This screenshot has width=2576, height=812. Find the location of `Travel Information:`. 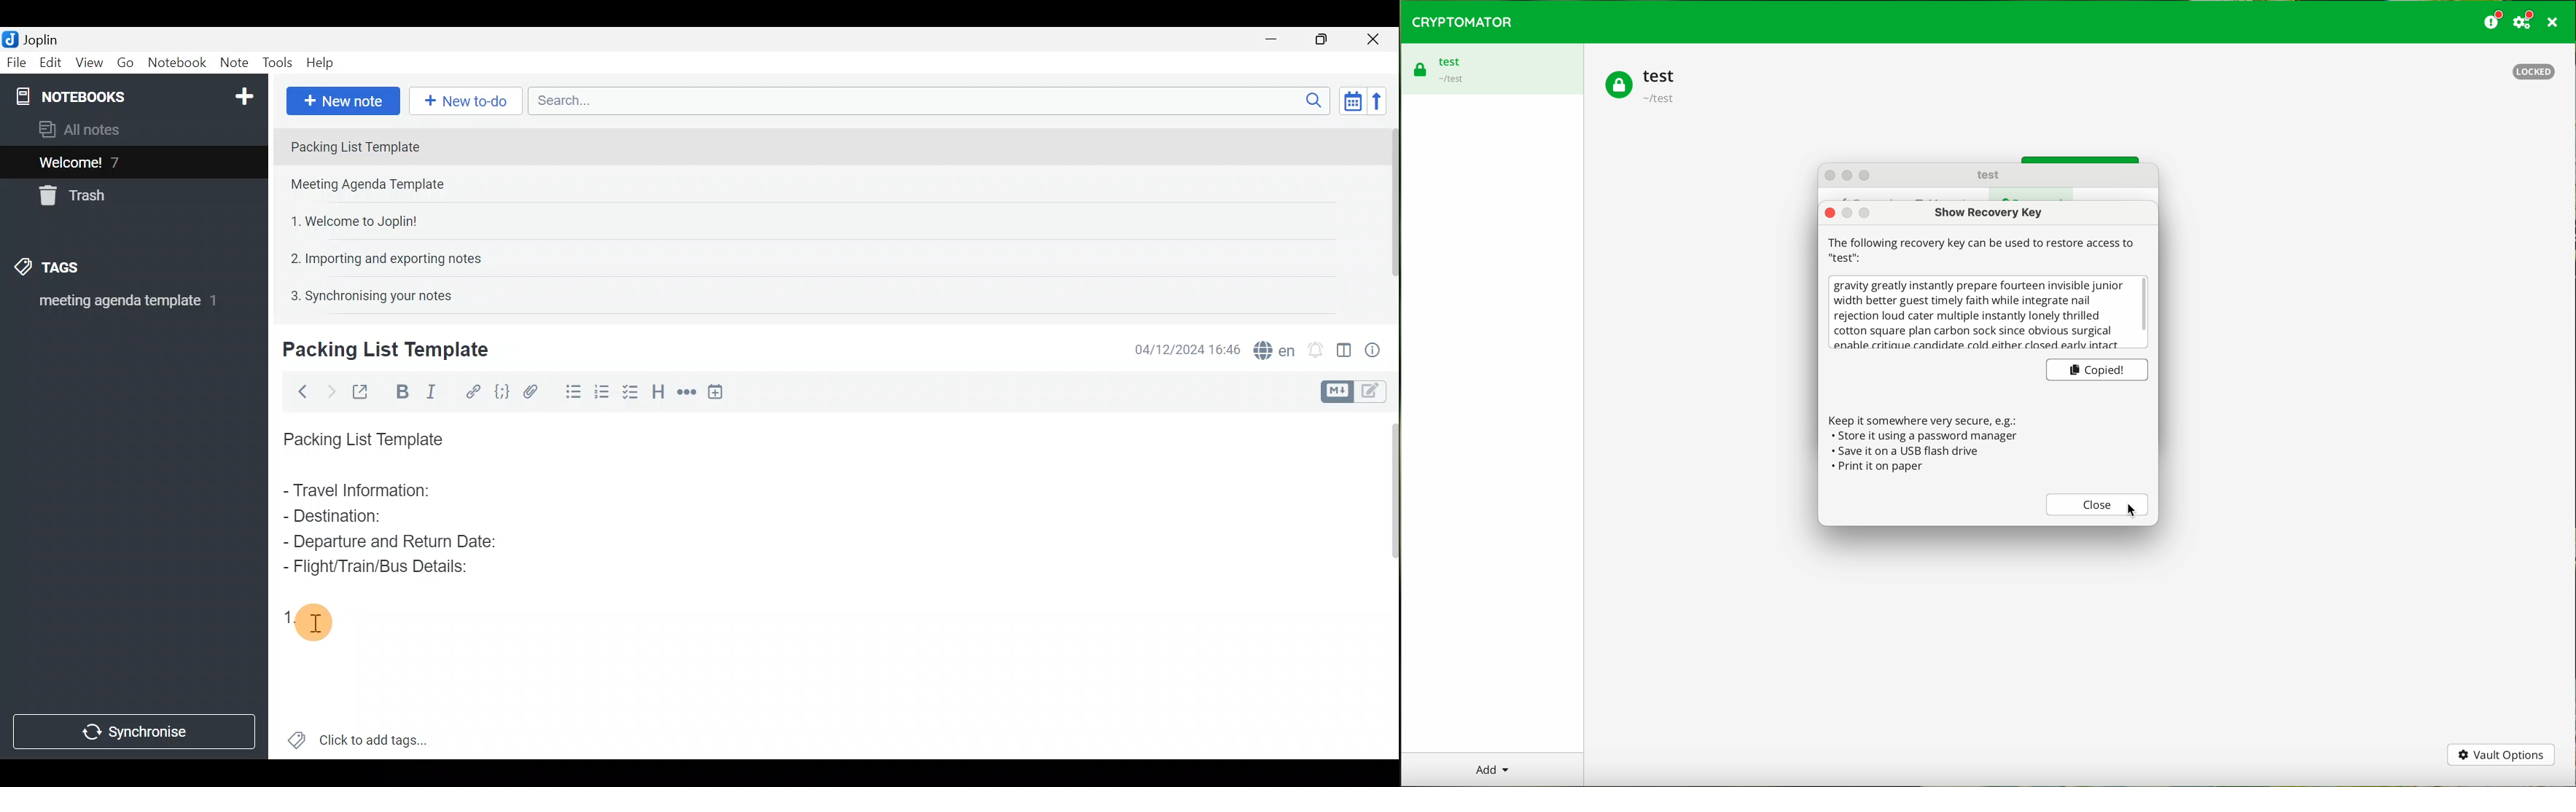

Travel Information: is located at coordinates (370, 492).